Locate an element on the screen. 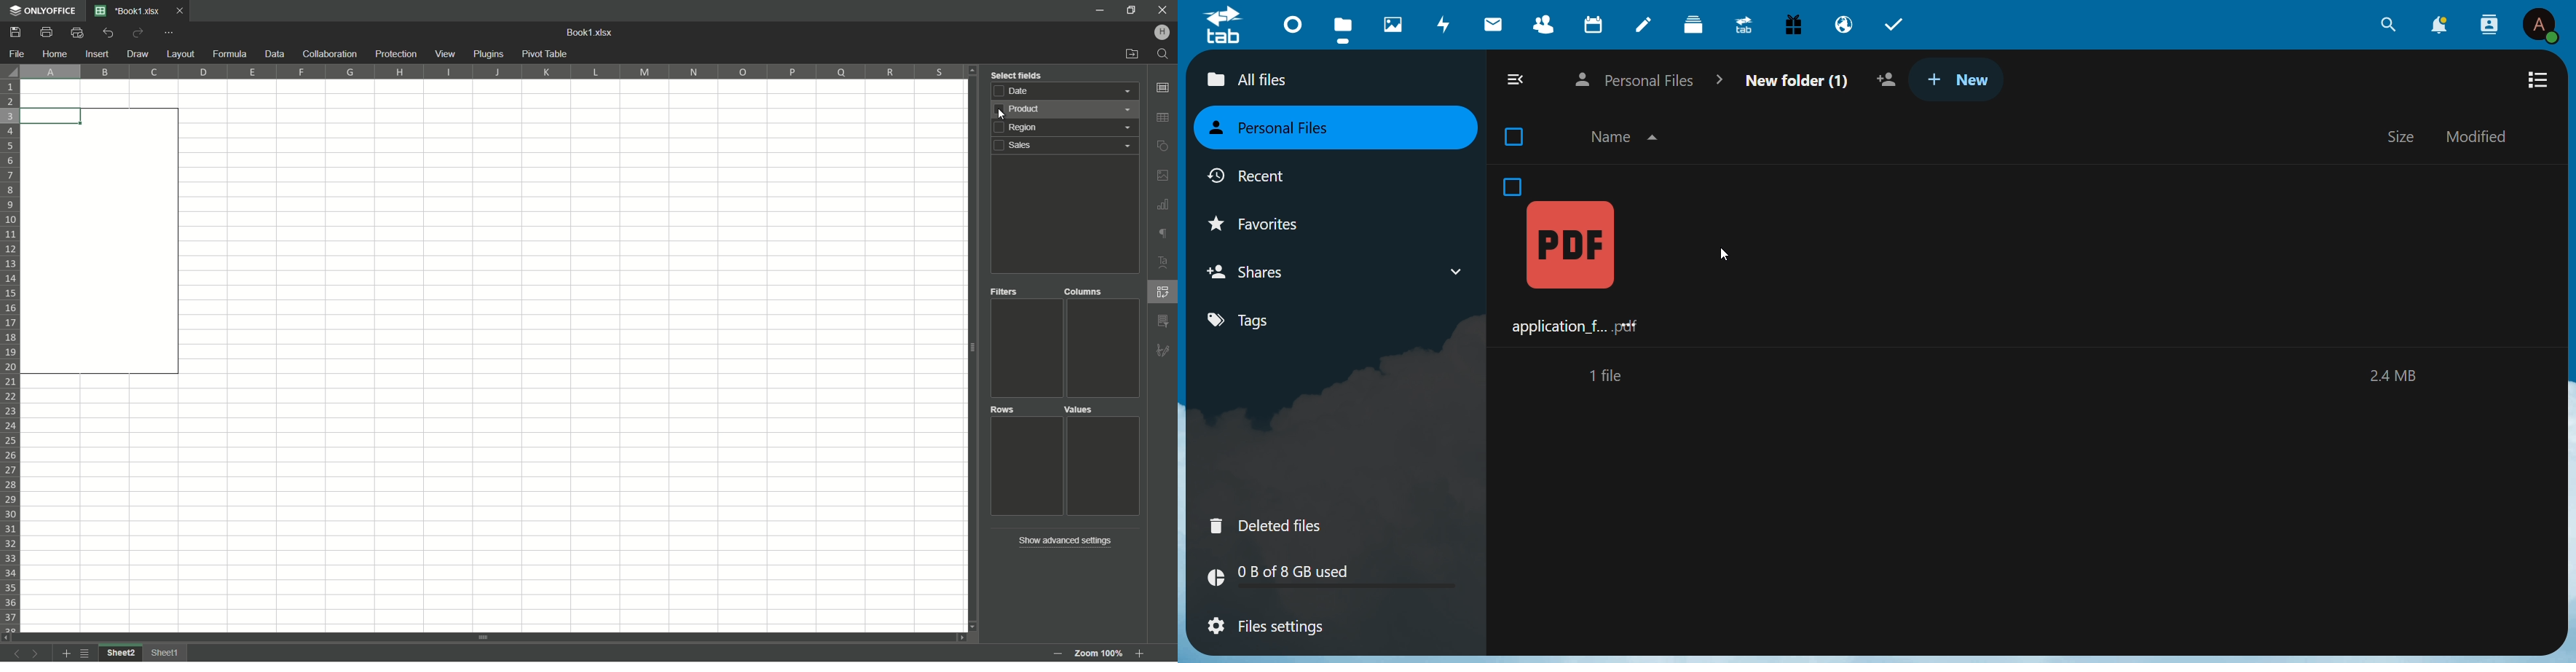 The height and width of the screenshot is (672, 2576). Scroll up is located at coordinates (974, 71).